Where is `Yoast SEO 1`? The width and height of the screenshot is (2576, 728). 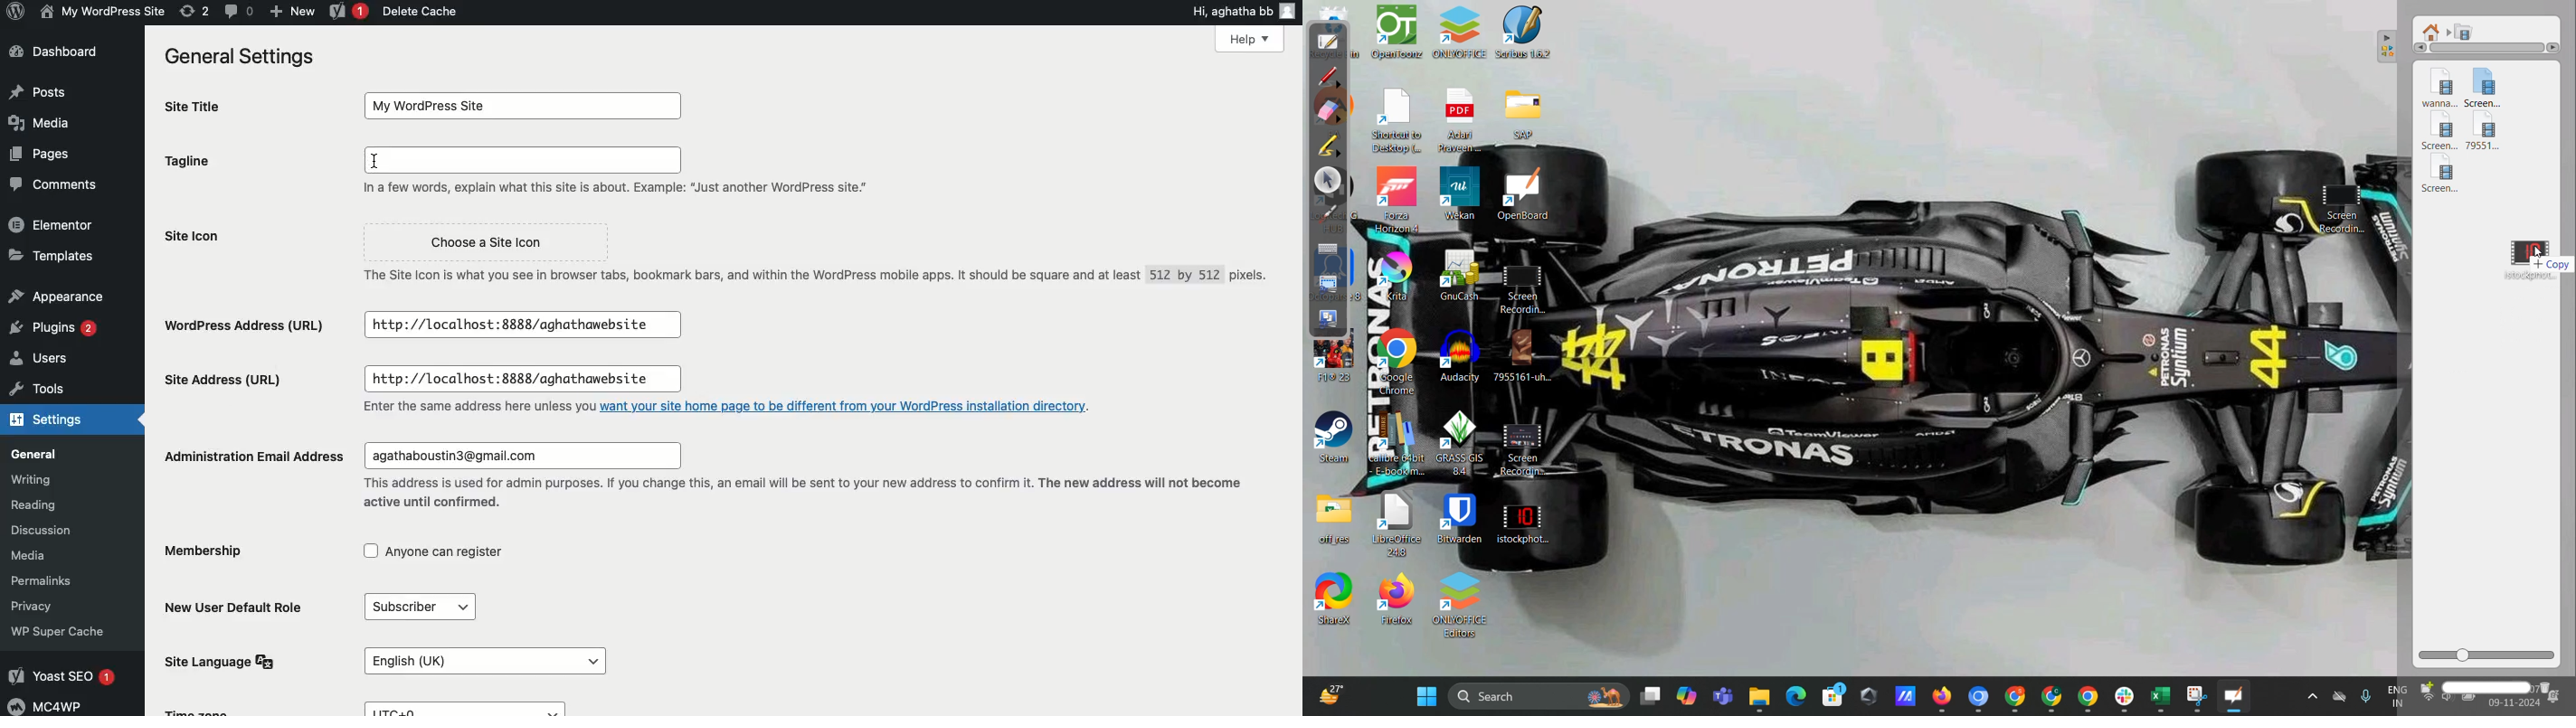
Yoast SEO 1 is located at coordinates (68, 674).